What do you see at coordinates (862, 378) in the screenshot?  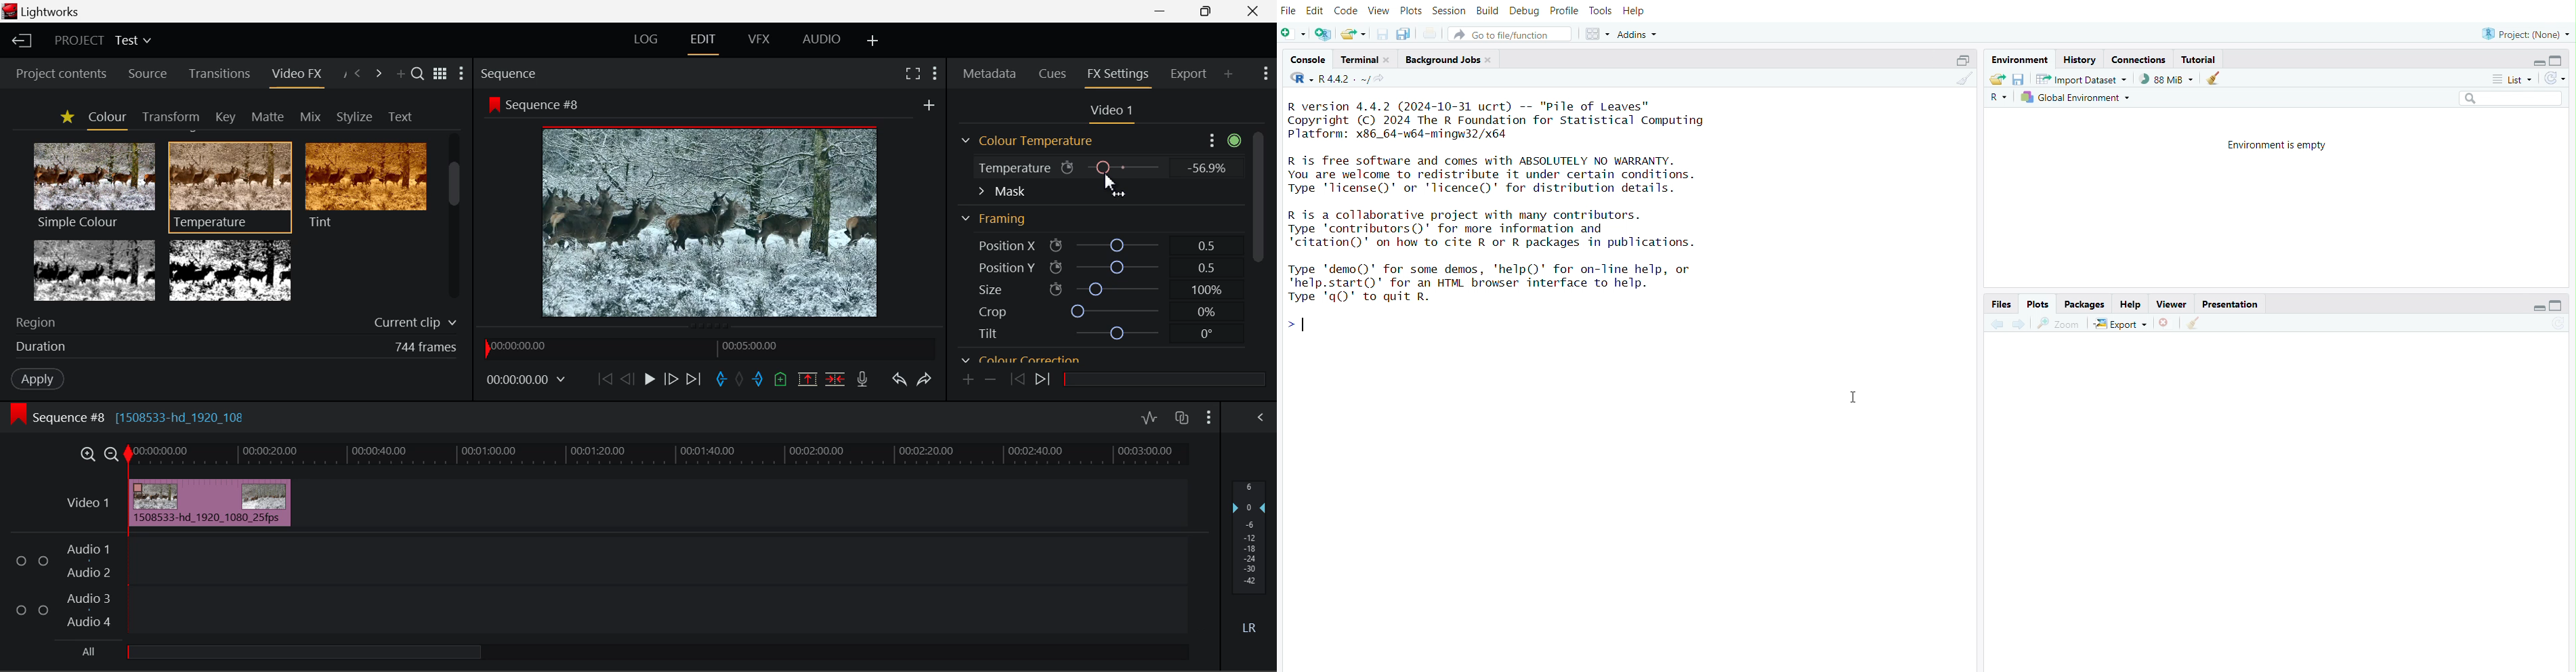 I see `Record Voiceover` at bounding box center [862, 378].